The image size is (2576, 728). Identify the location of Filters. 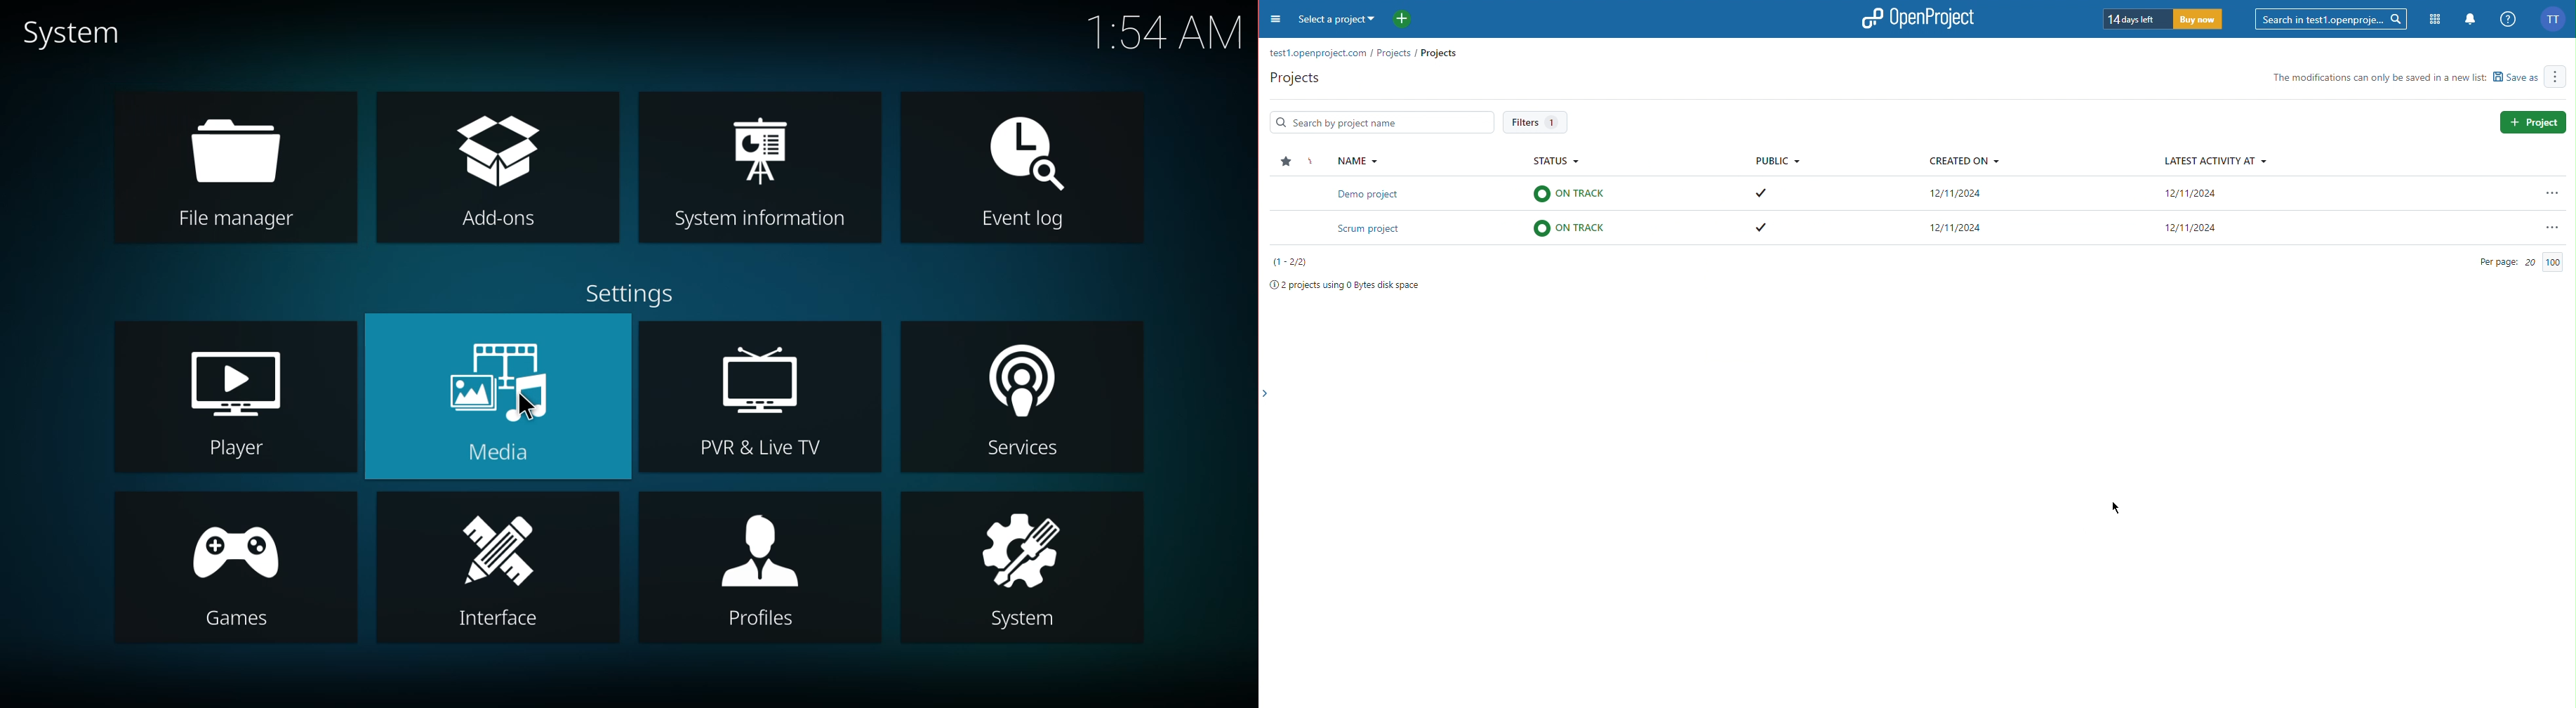
(1535, 120).